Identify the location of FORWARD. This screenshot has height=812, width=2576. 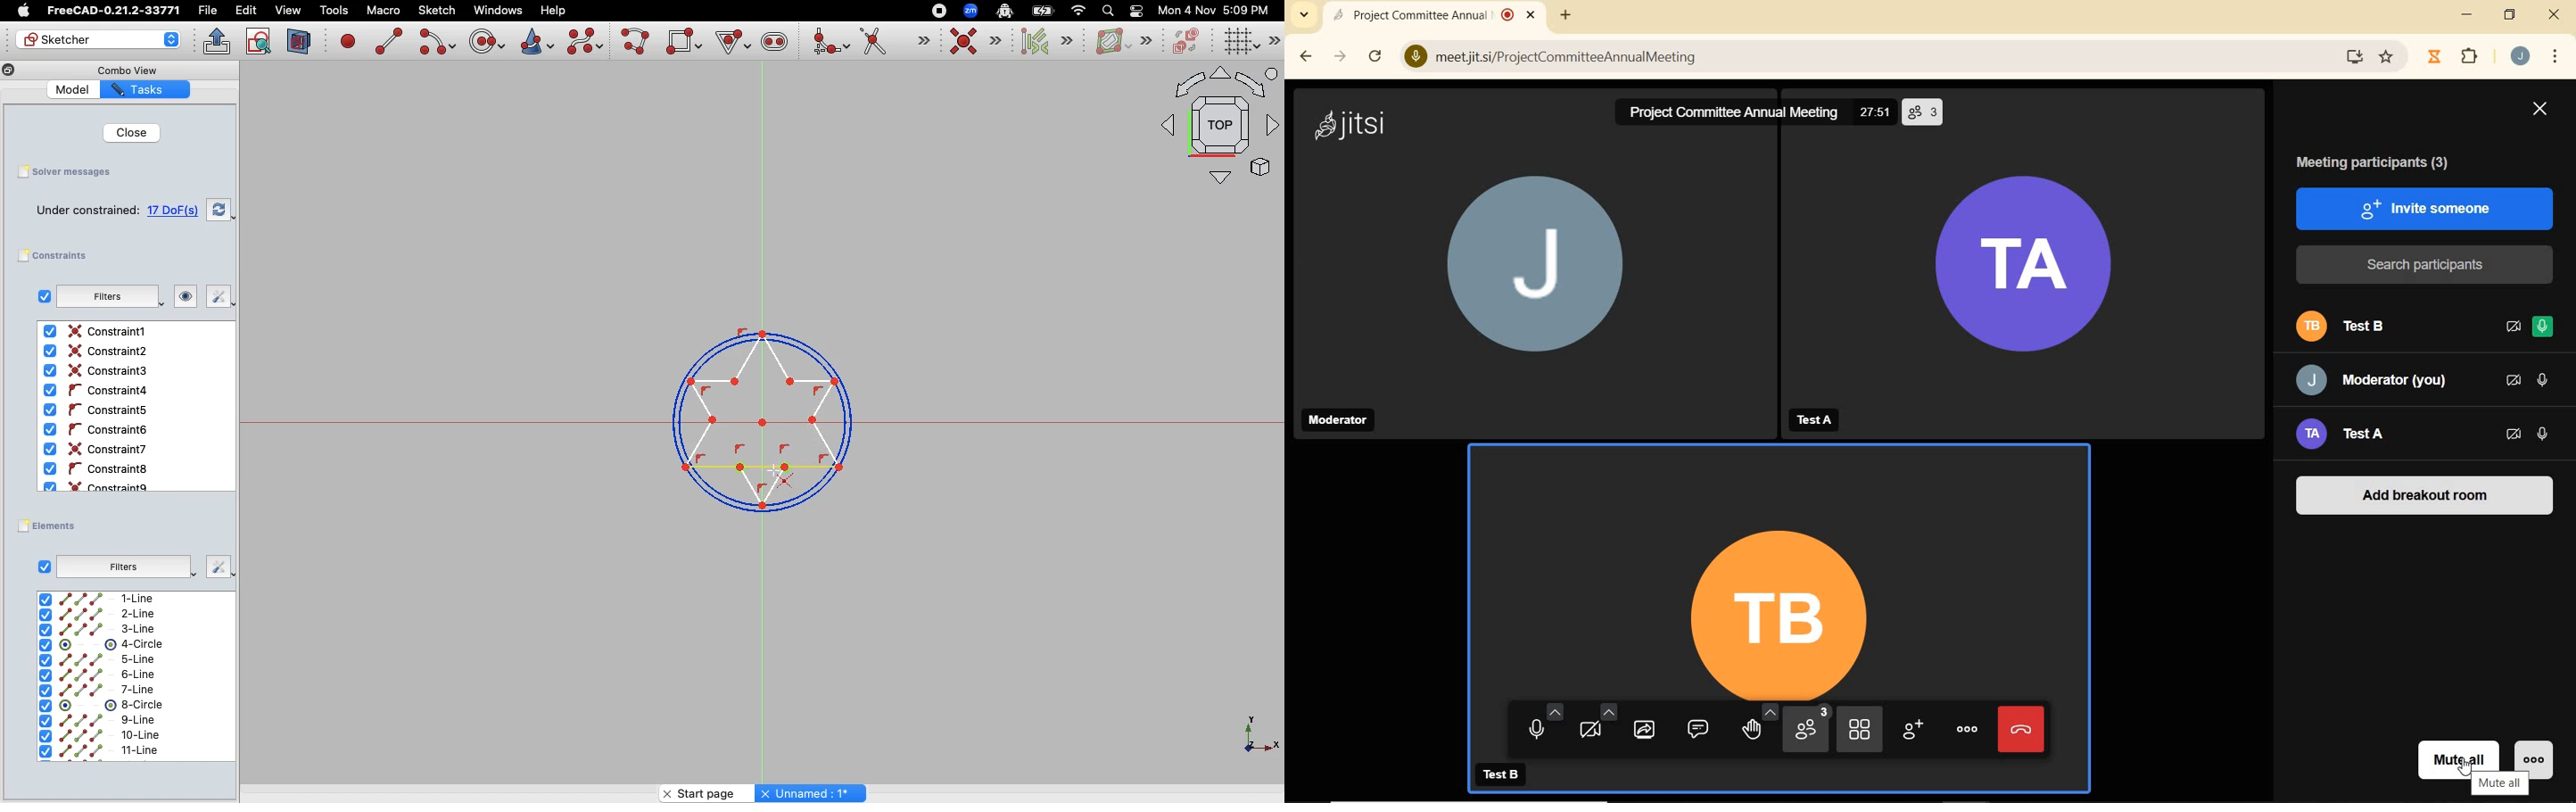
(1340, 58).